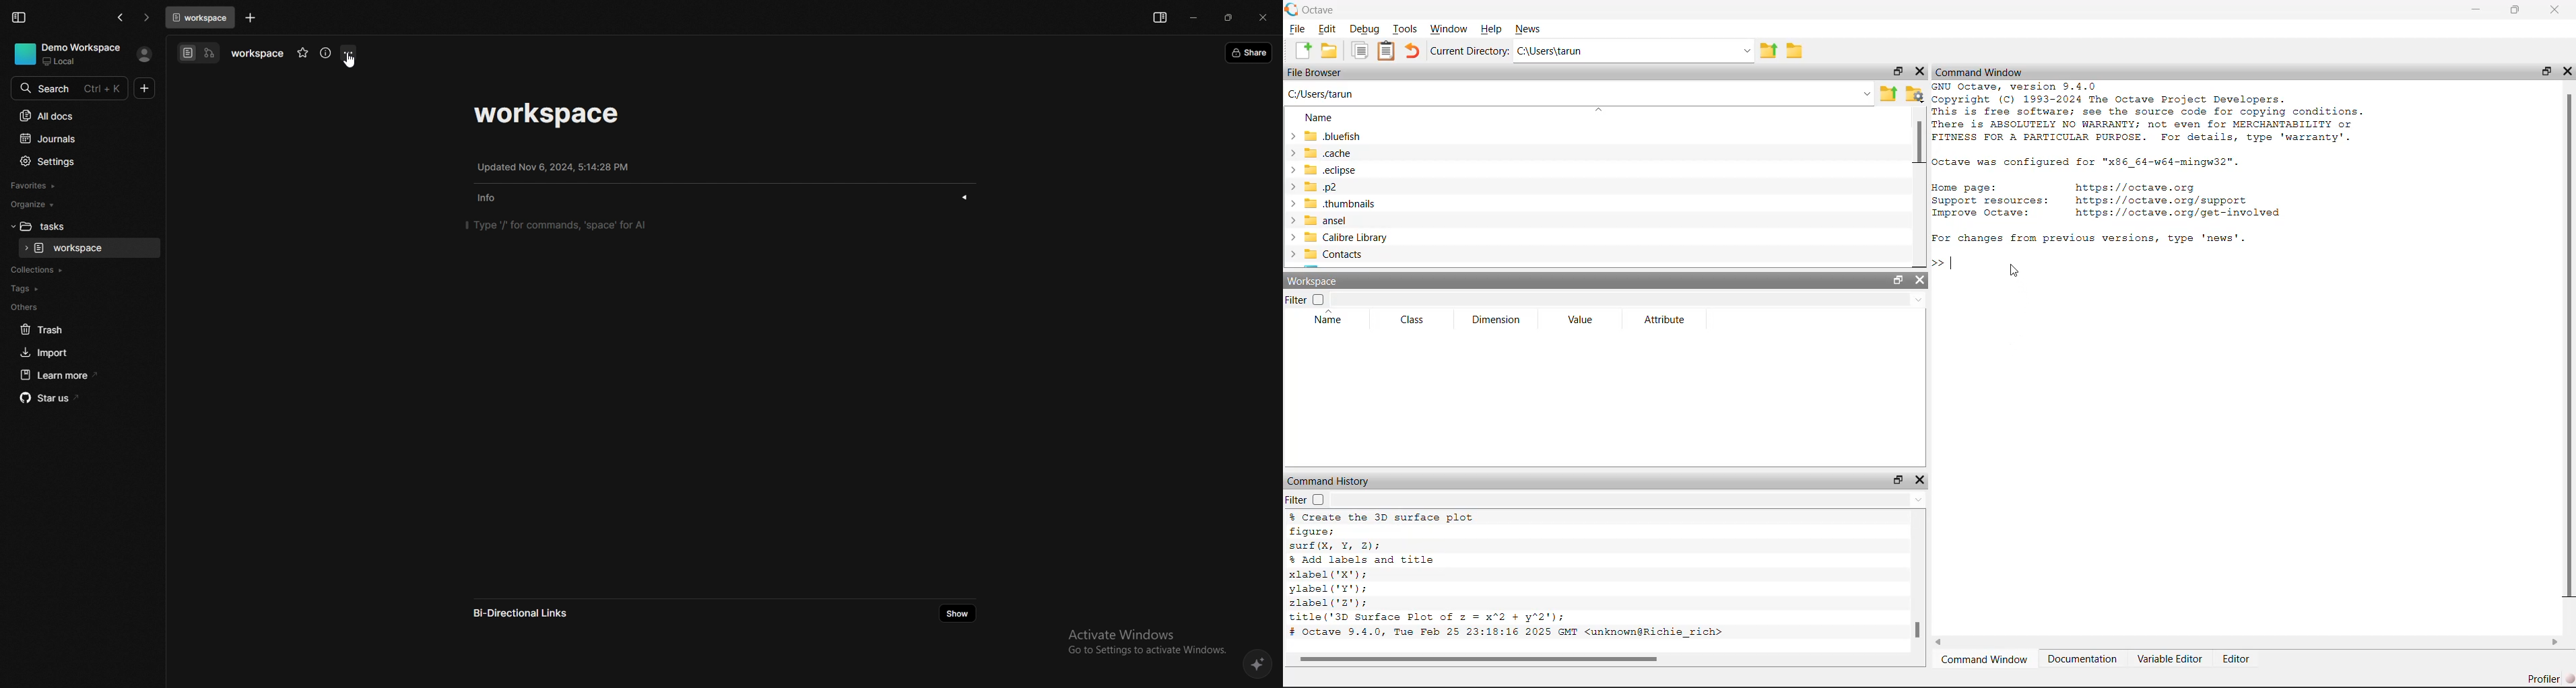  What do you see at coordinates (1250, 52) in the screenshot?
I see `share` at bounding box center [1250, 52].